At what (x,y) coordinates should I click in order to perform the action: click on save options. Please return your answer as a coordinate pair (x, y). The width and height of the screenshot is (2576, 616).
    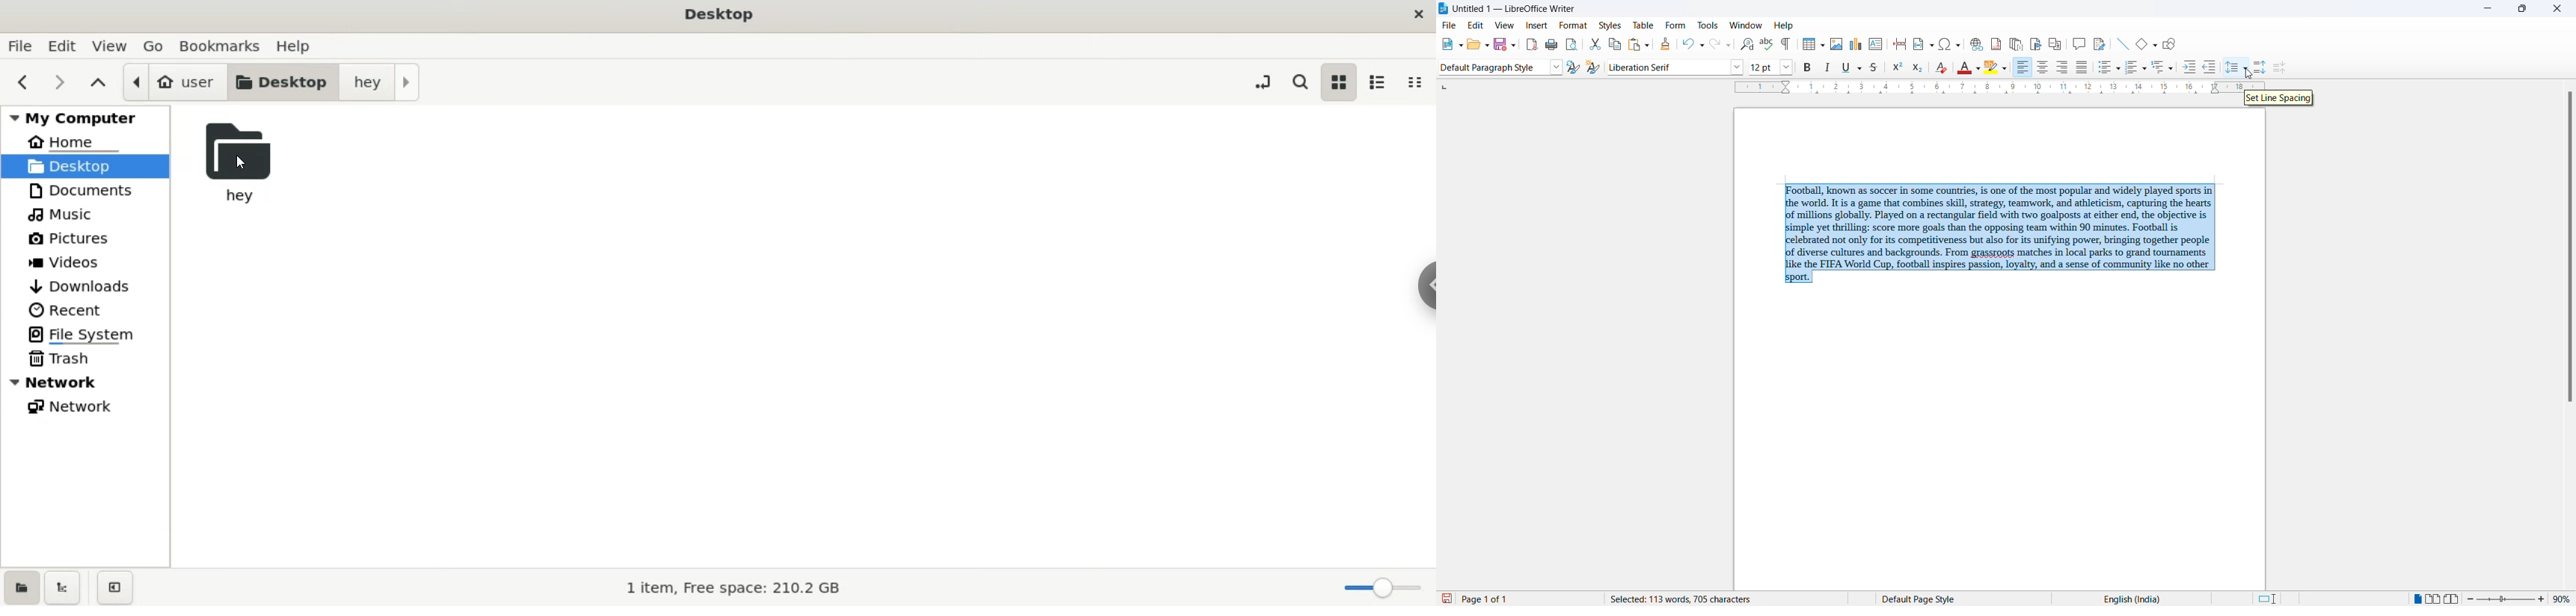
    Looking at the image, I should click on (1512, 47).